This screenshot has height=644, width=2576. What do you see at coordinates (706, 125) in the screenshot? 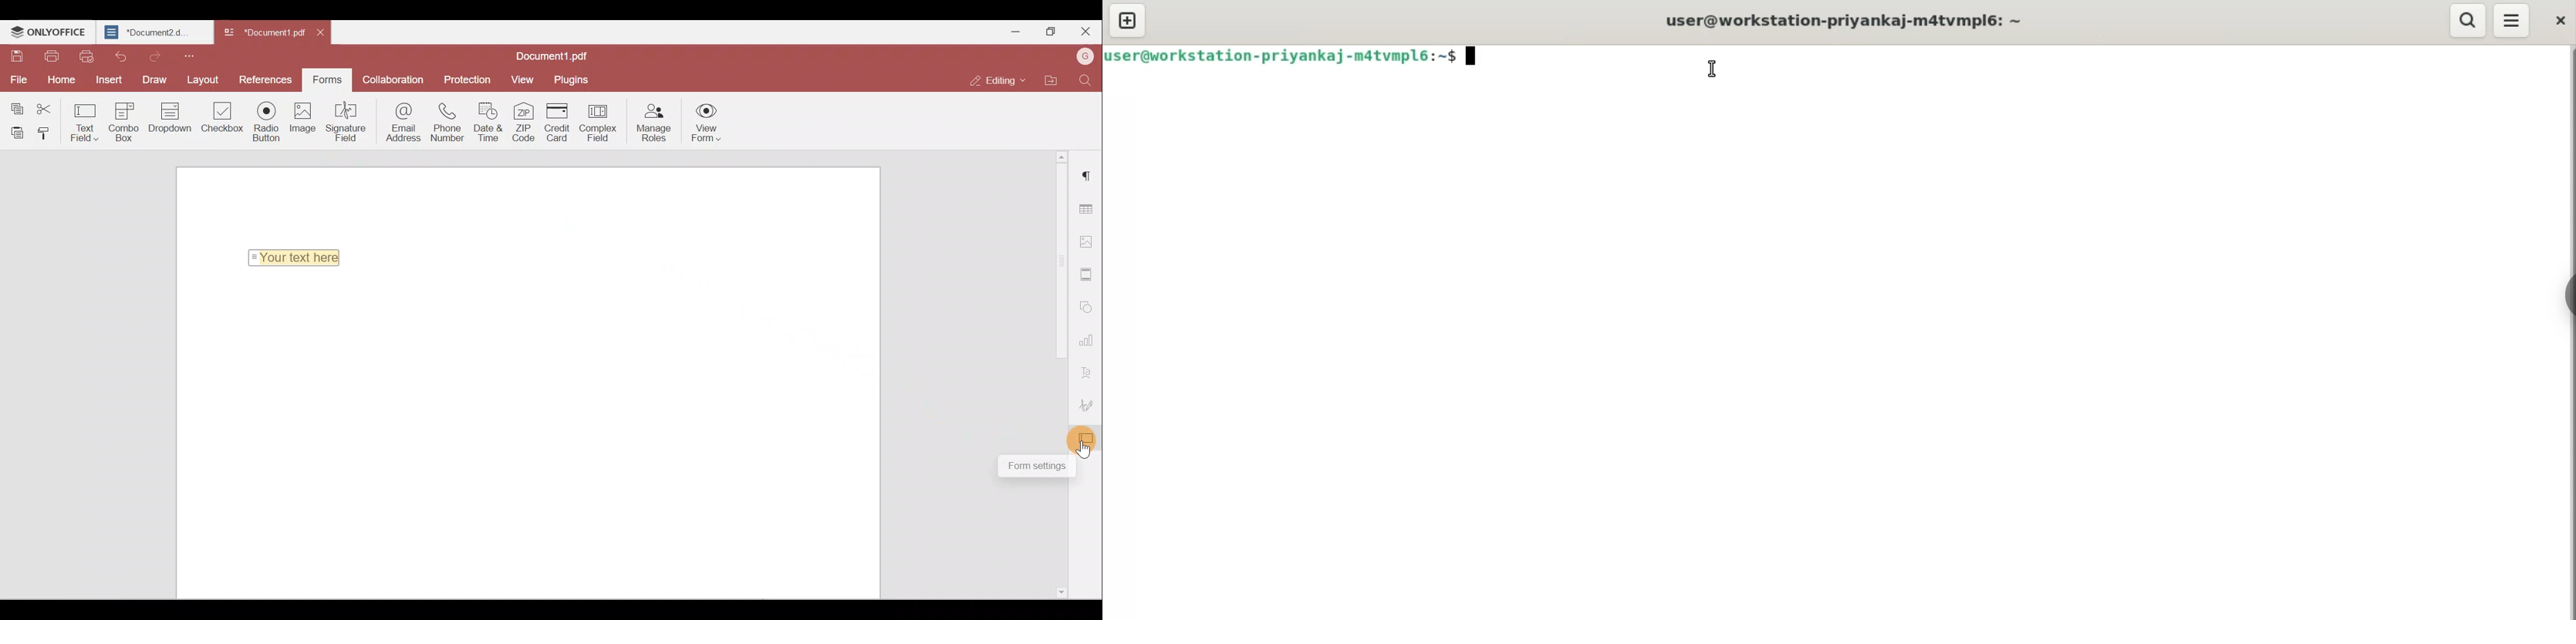
I see `View form` at bounding box center [706, 125].